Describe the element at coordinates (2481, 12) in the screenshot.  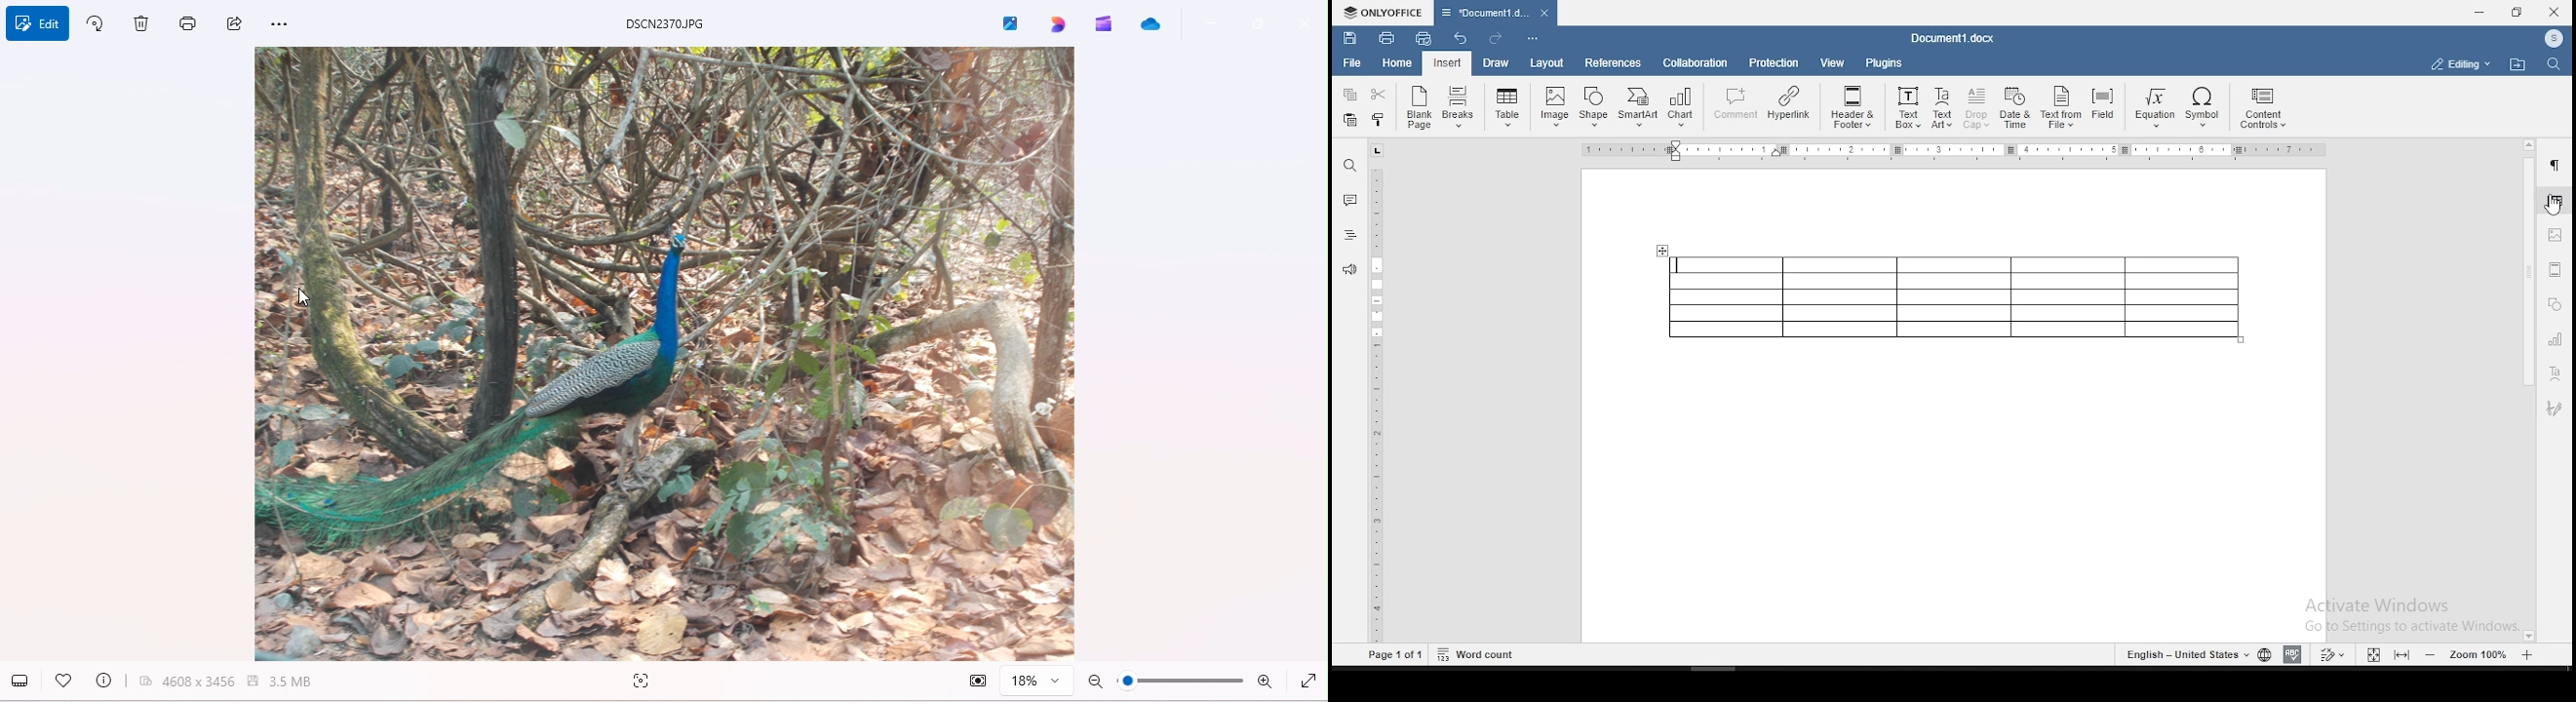
I see `minimize` at that location.